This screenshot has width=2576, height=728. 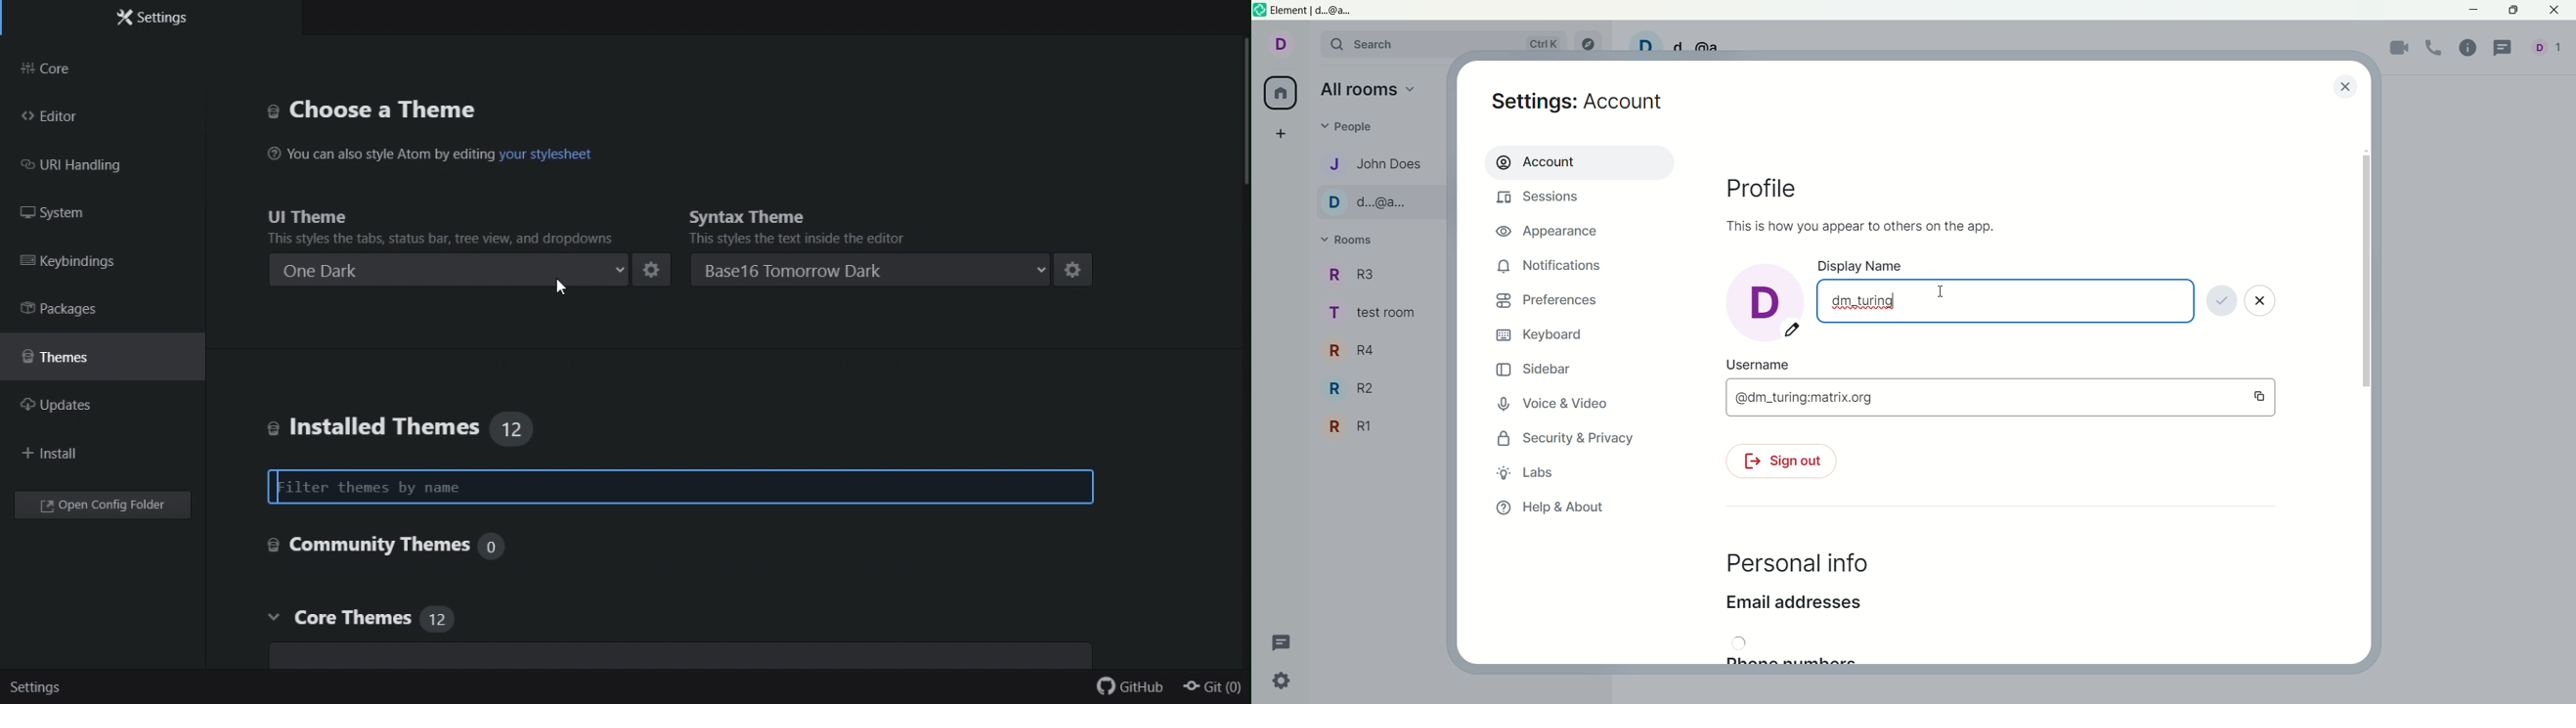 I want to click on Install, so click(x=55, y=454).